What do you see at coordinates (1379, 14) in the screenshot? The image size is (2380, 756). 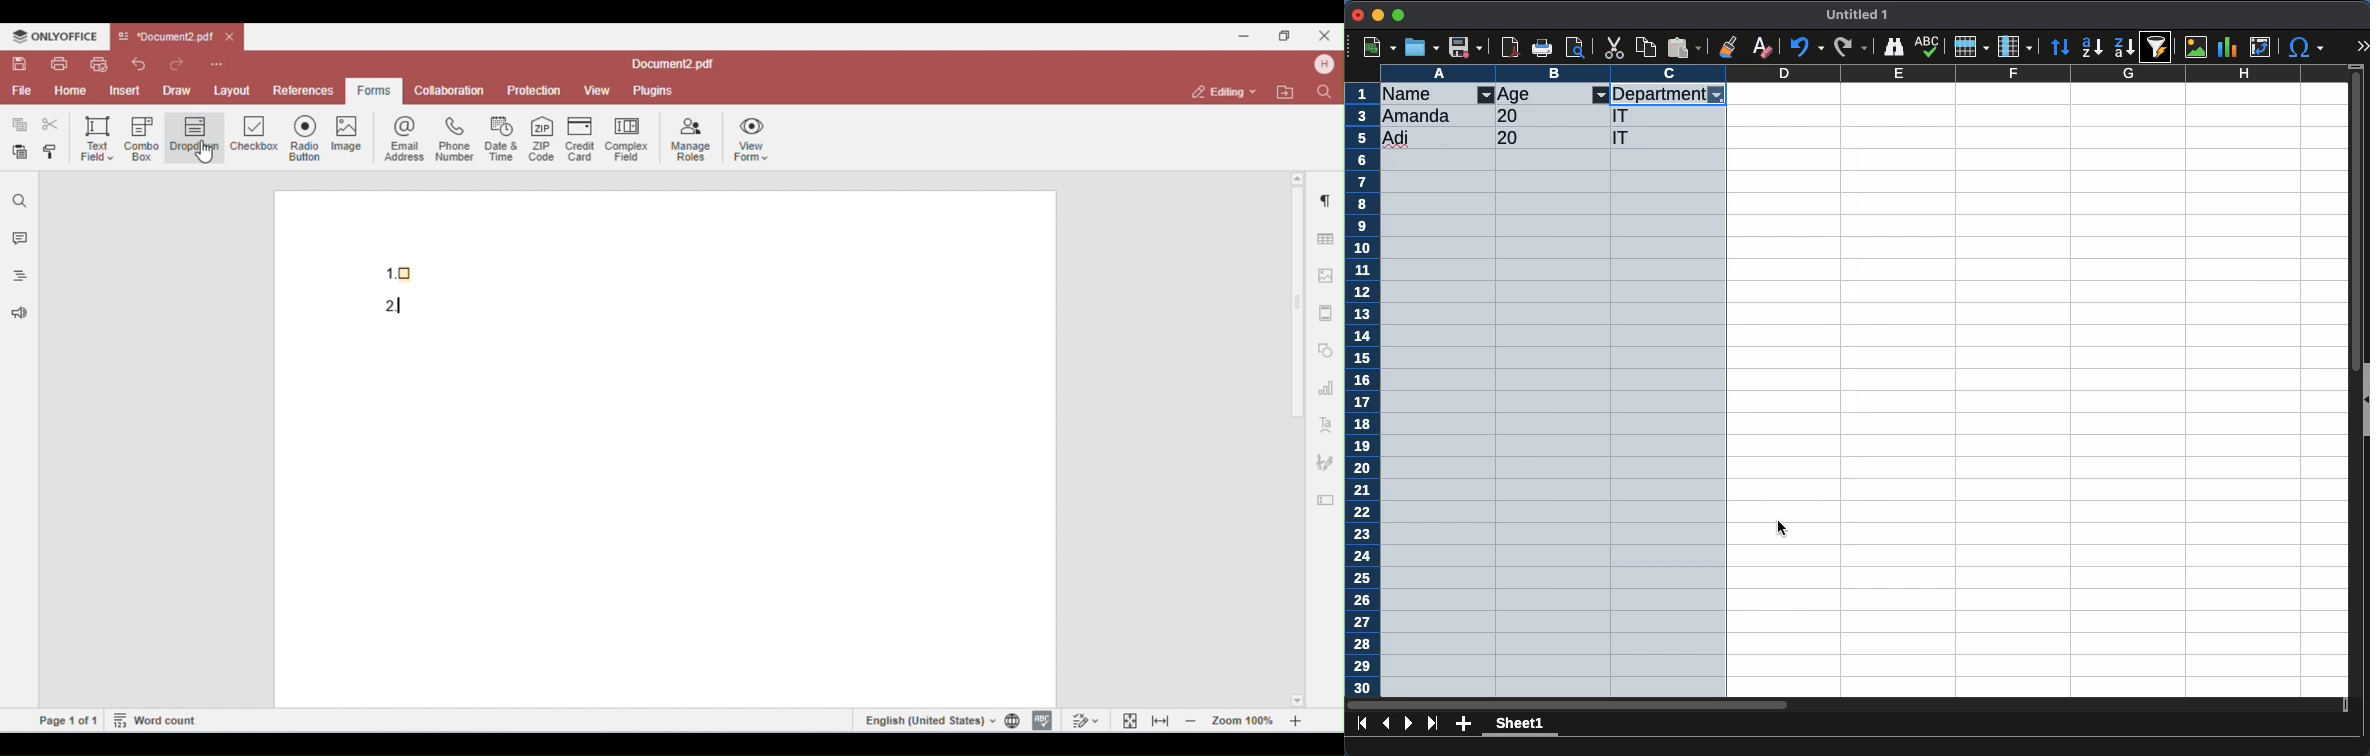 I see `minimize` at bounding box center [1379, 14].